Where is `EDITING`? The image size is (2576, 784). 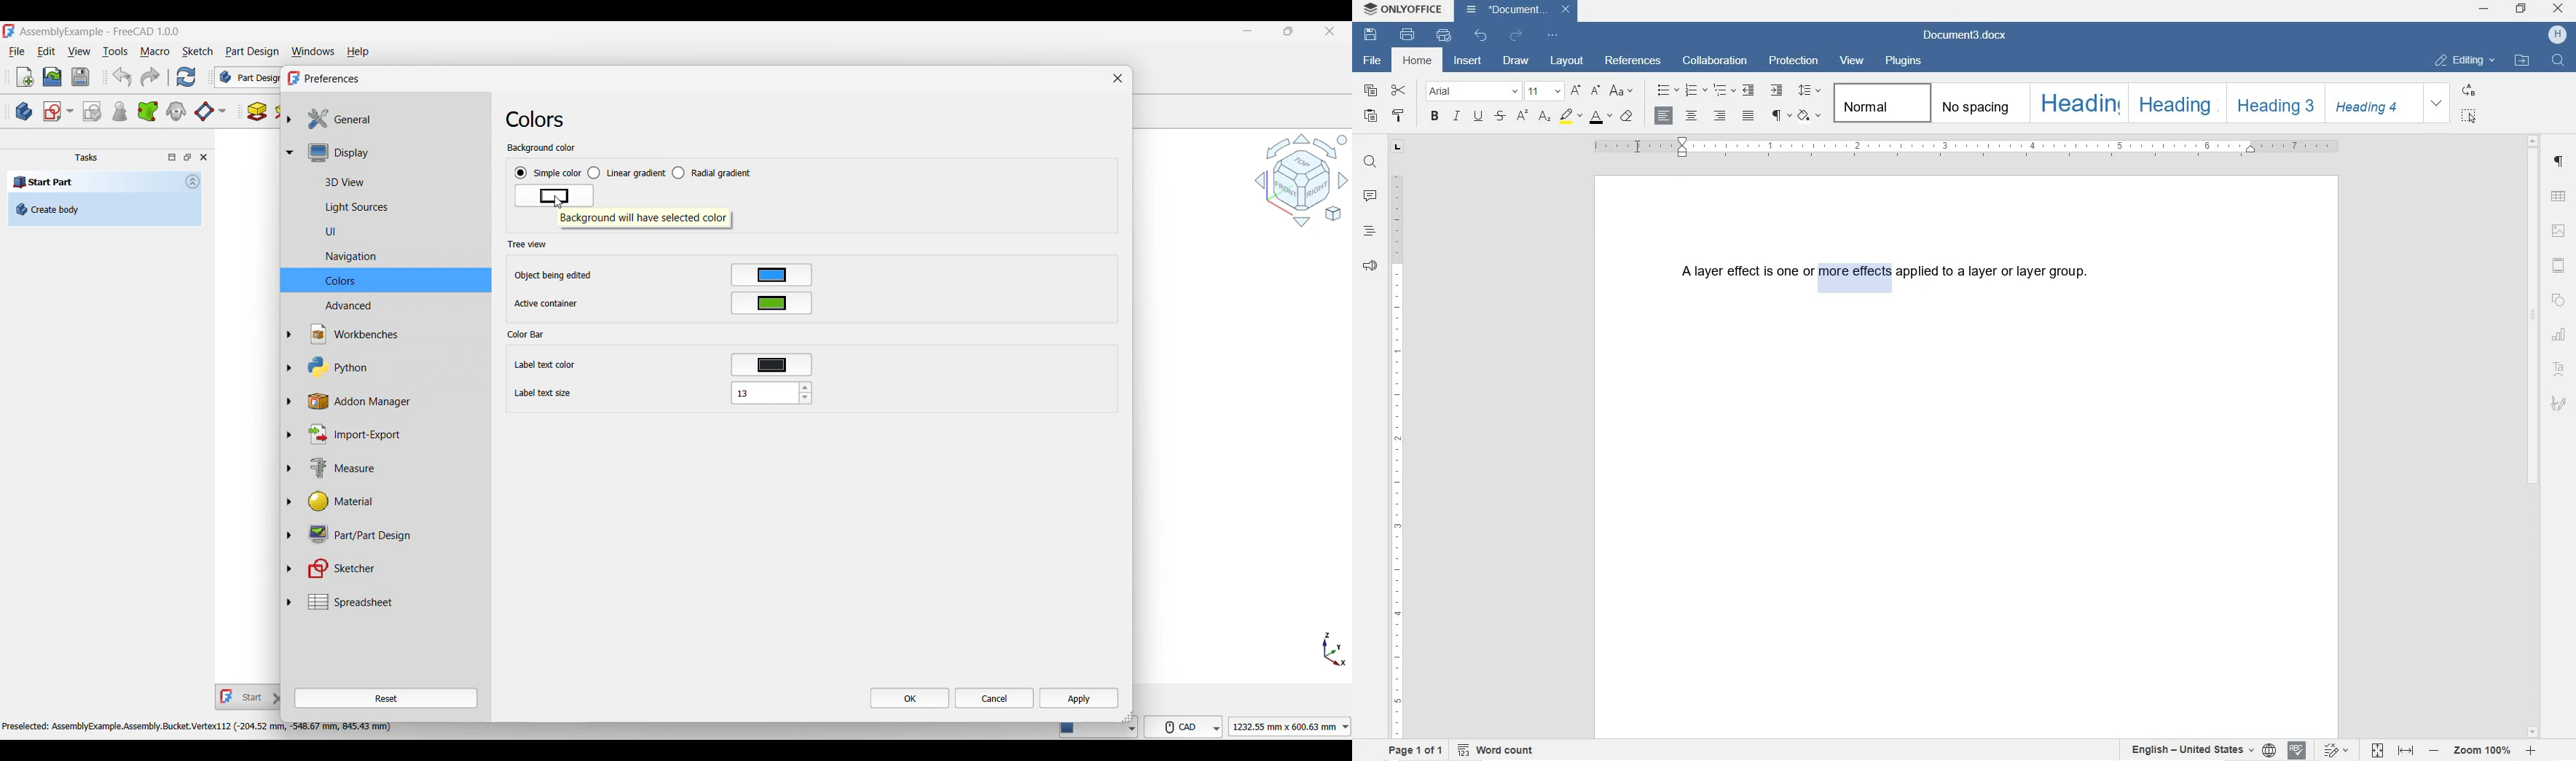 EDITING is located at coordinates (2465, 57).